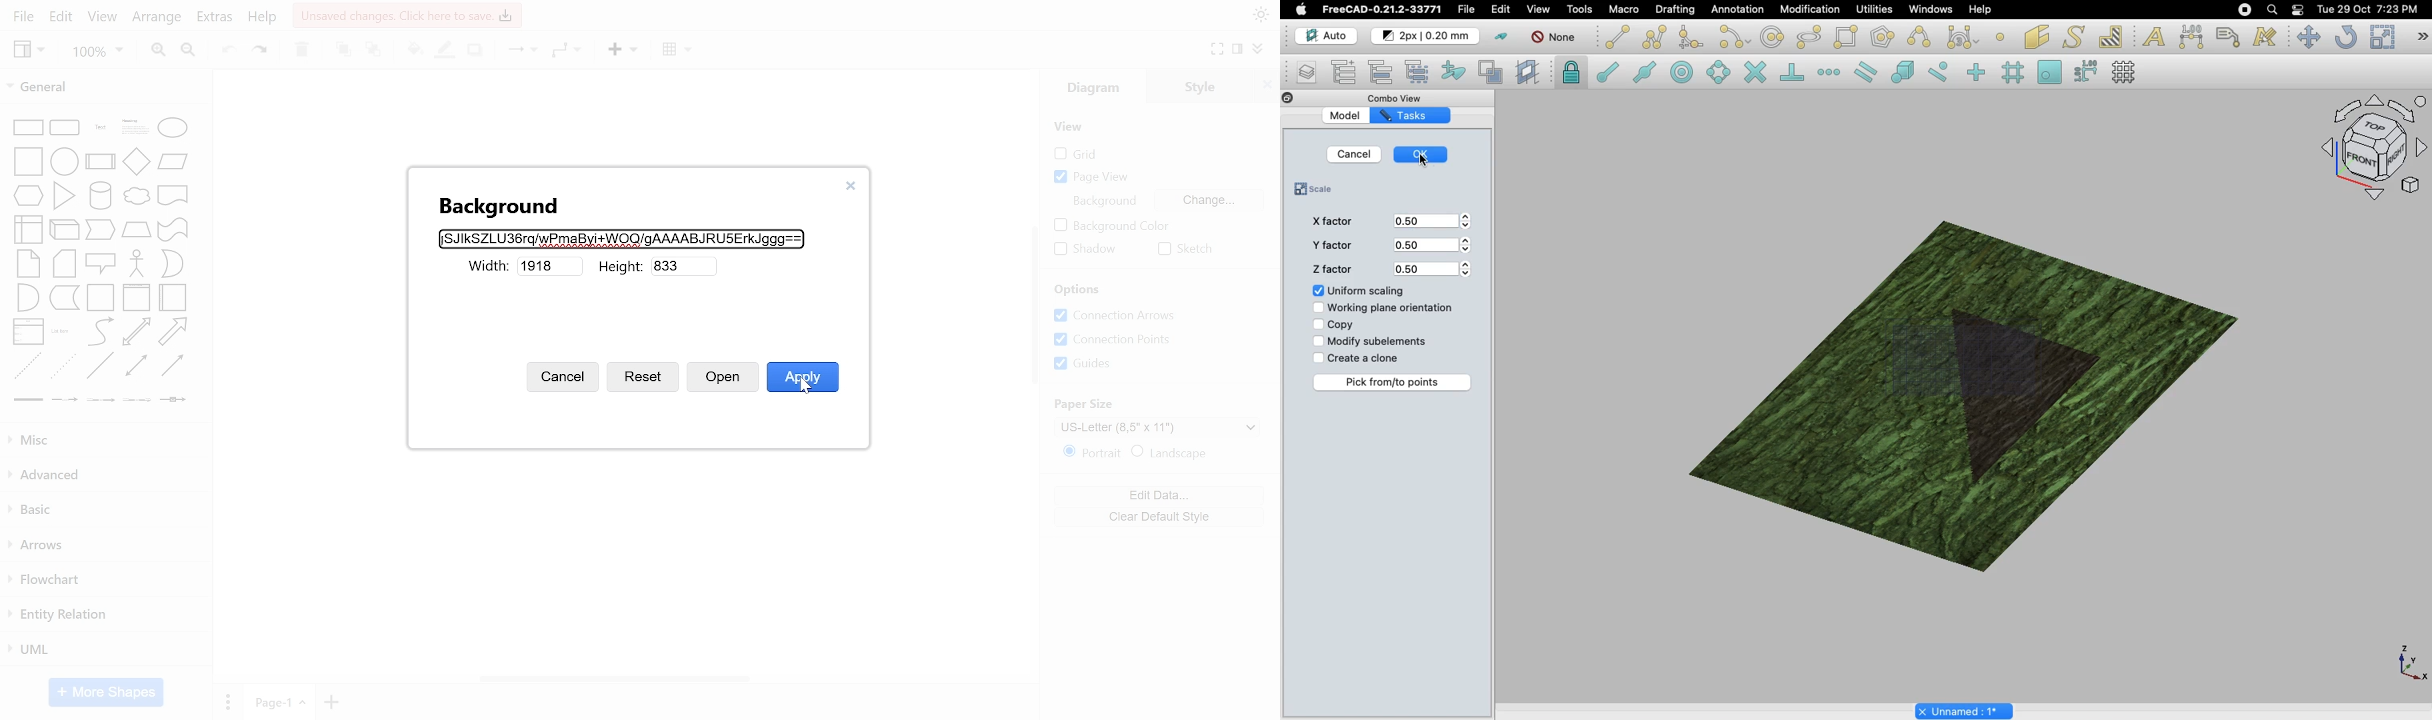  Describe the element at coordinates (412, 49) in the screenshot. I see `fill color` at that location.